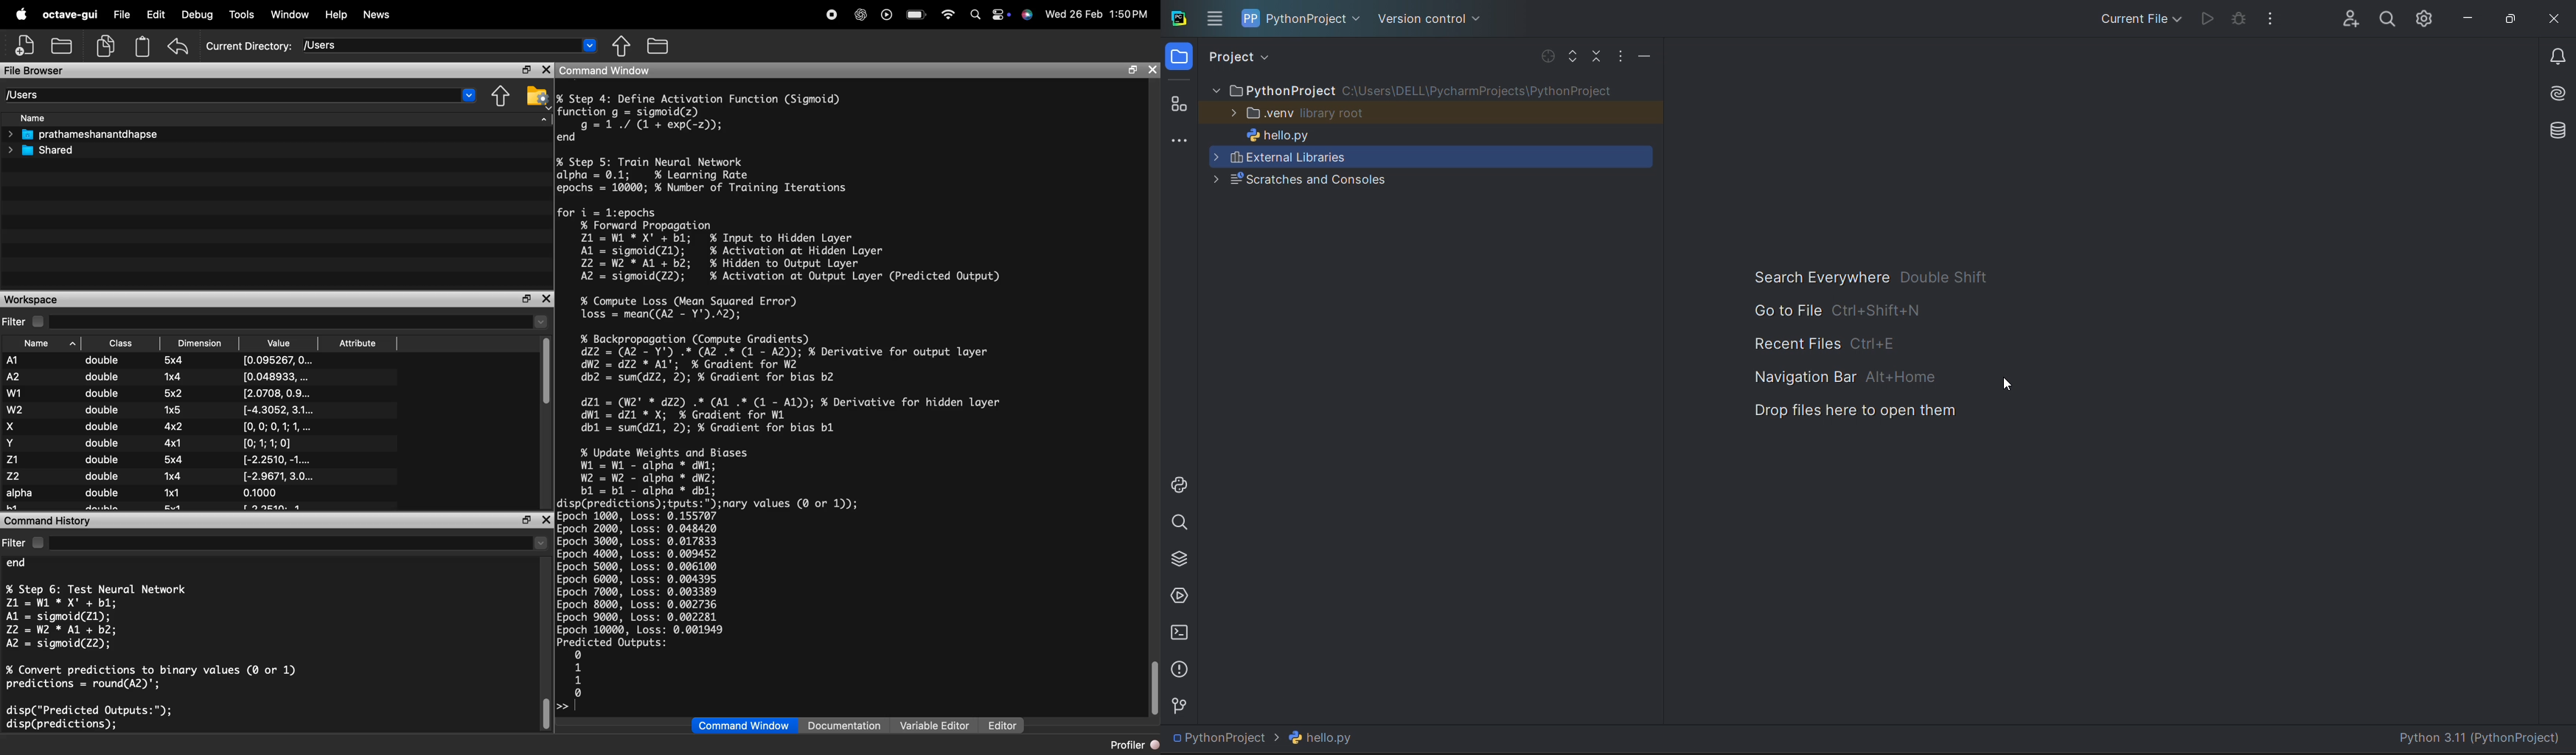 This screenshot has height=756, width=2576. Describe the element at coordinates (1430, 88) in the screenshot. I see `file tree` at that location.